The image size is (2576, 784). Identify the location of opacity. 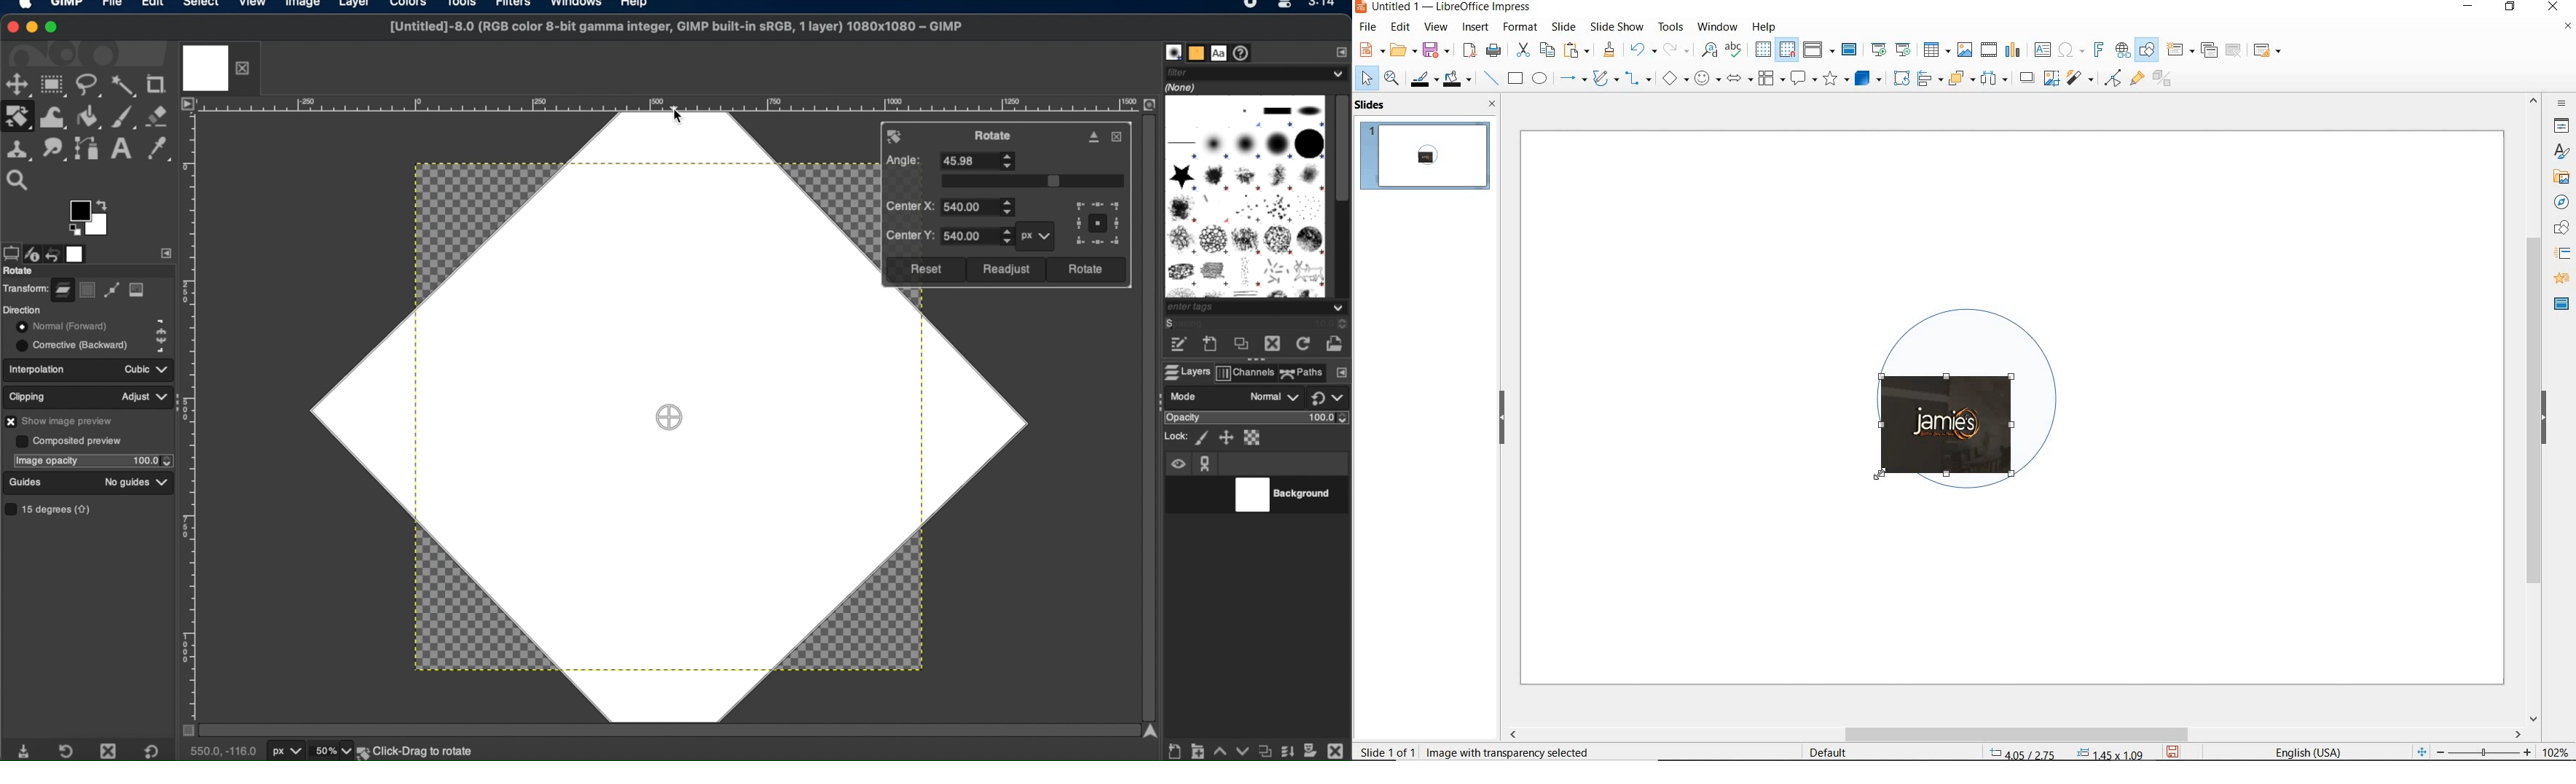
(1182, 419).